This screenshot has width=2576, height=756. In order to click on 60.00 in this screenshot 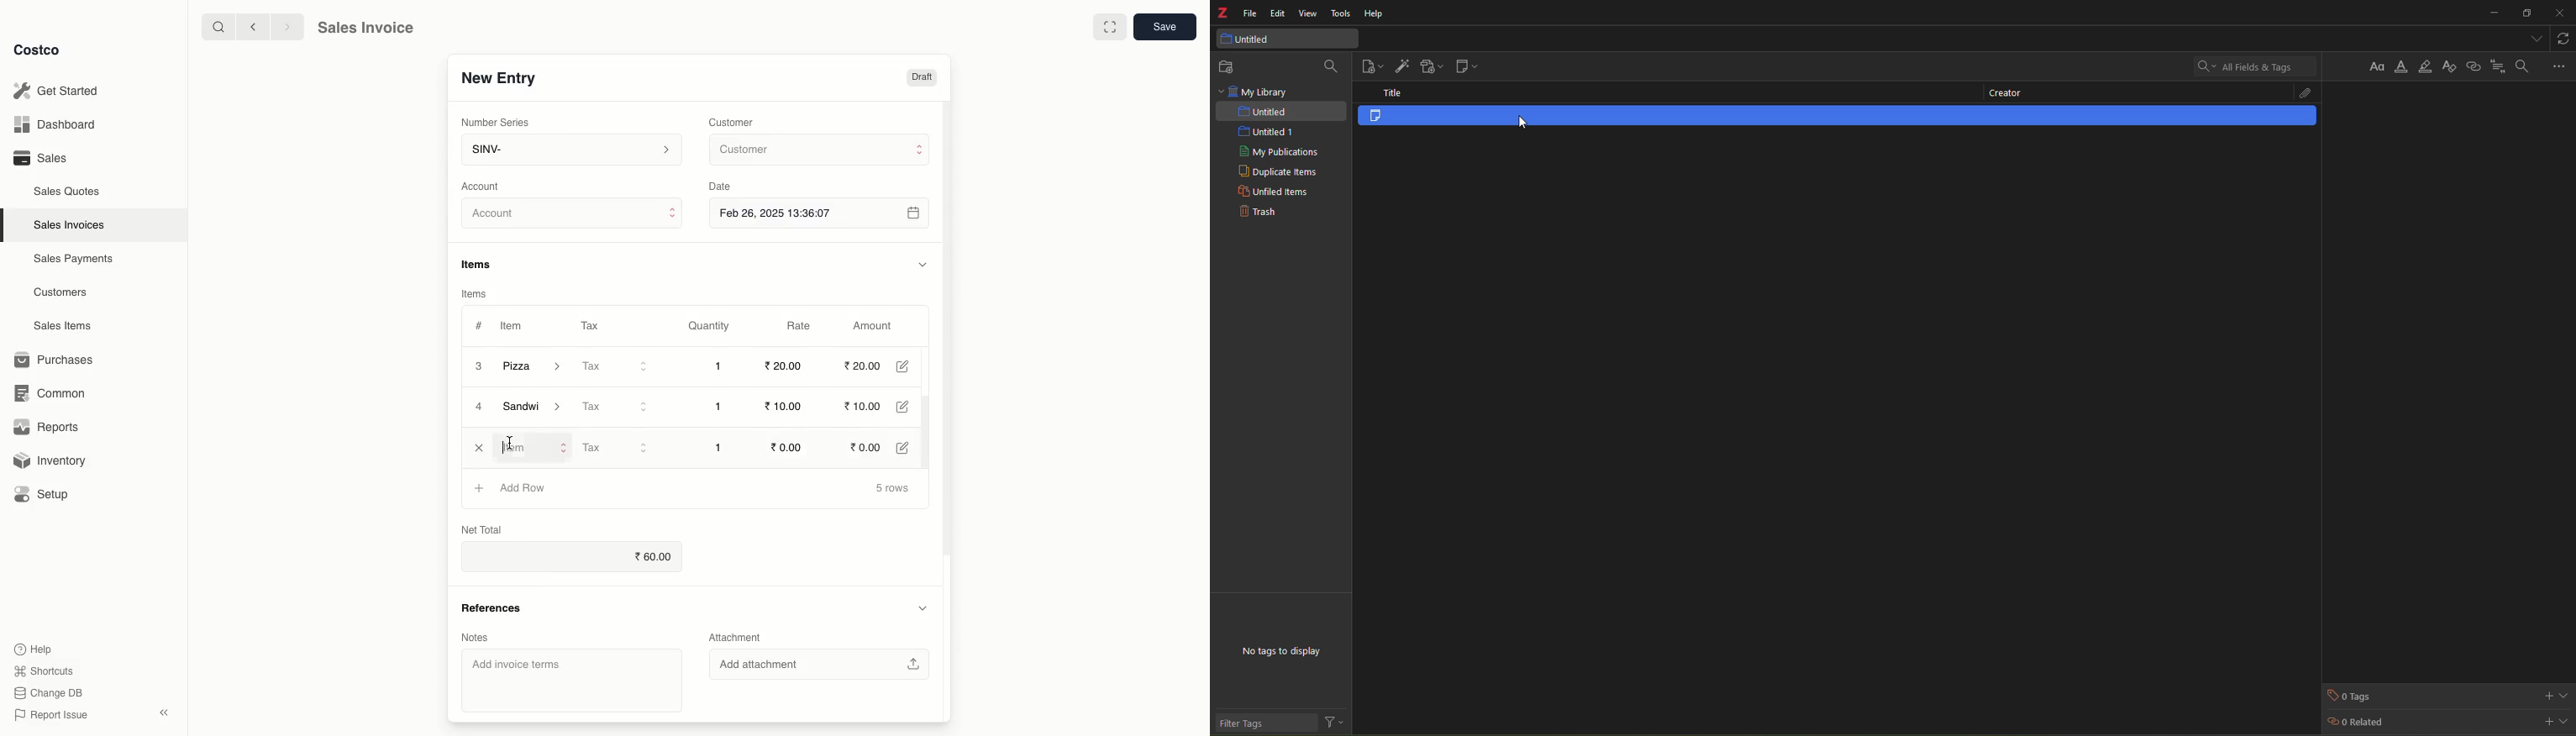, I will do `click(656, 557)`.